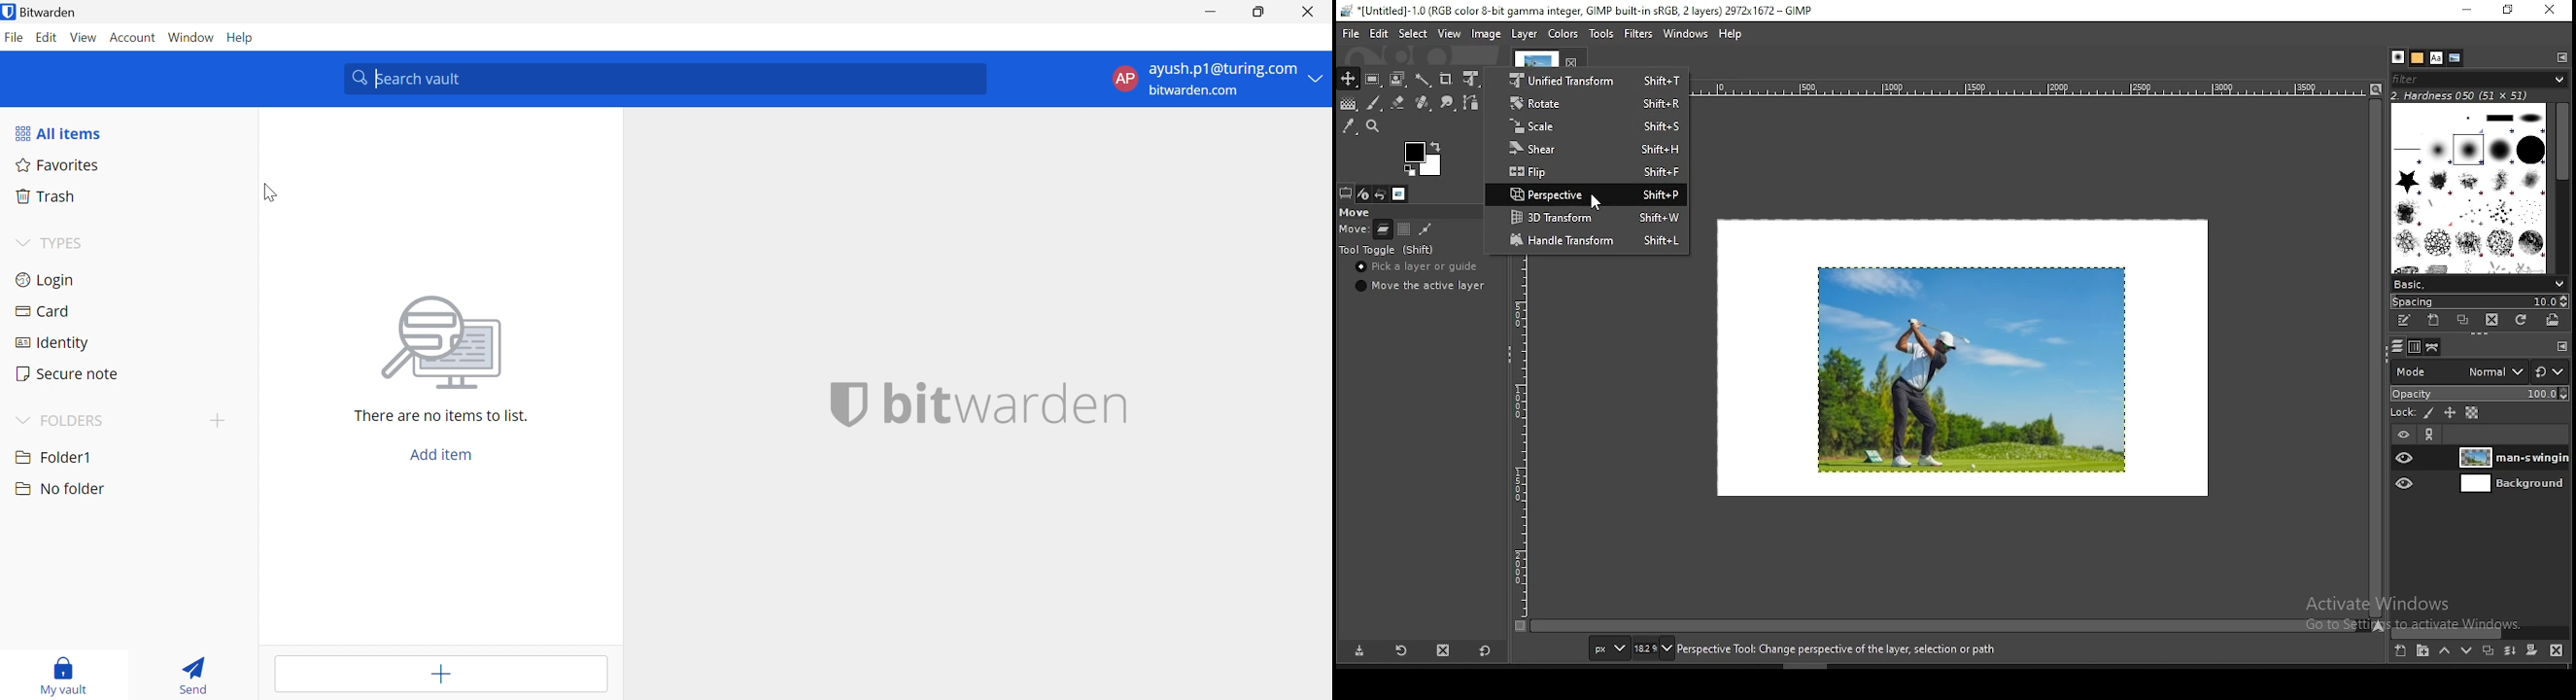 Image resolution: width=2576 pixels, height=700 pixels. What do you see at coordinates (53, 342) in the screenshot?
I see `Identity` at bounding box center [53, 342].